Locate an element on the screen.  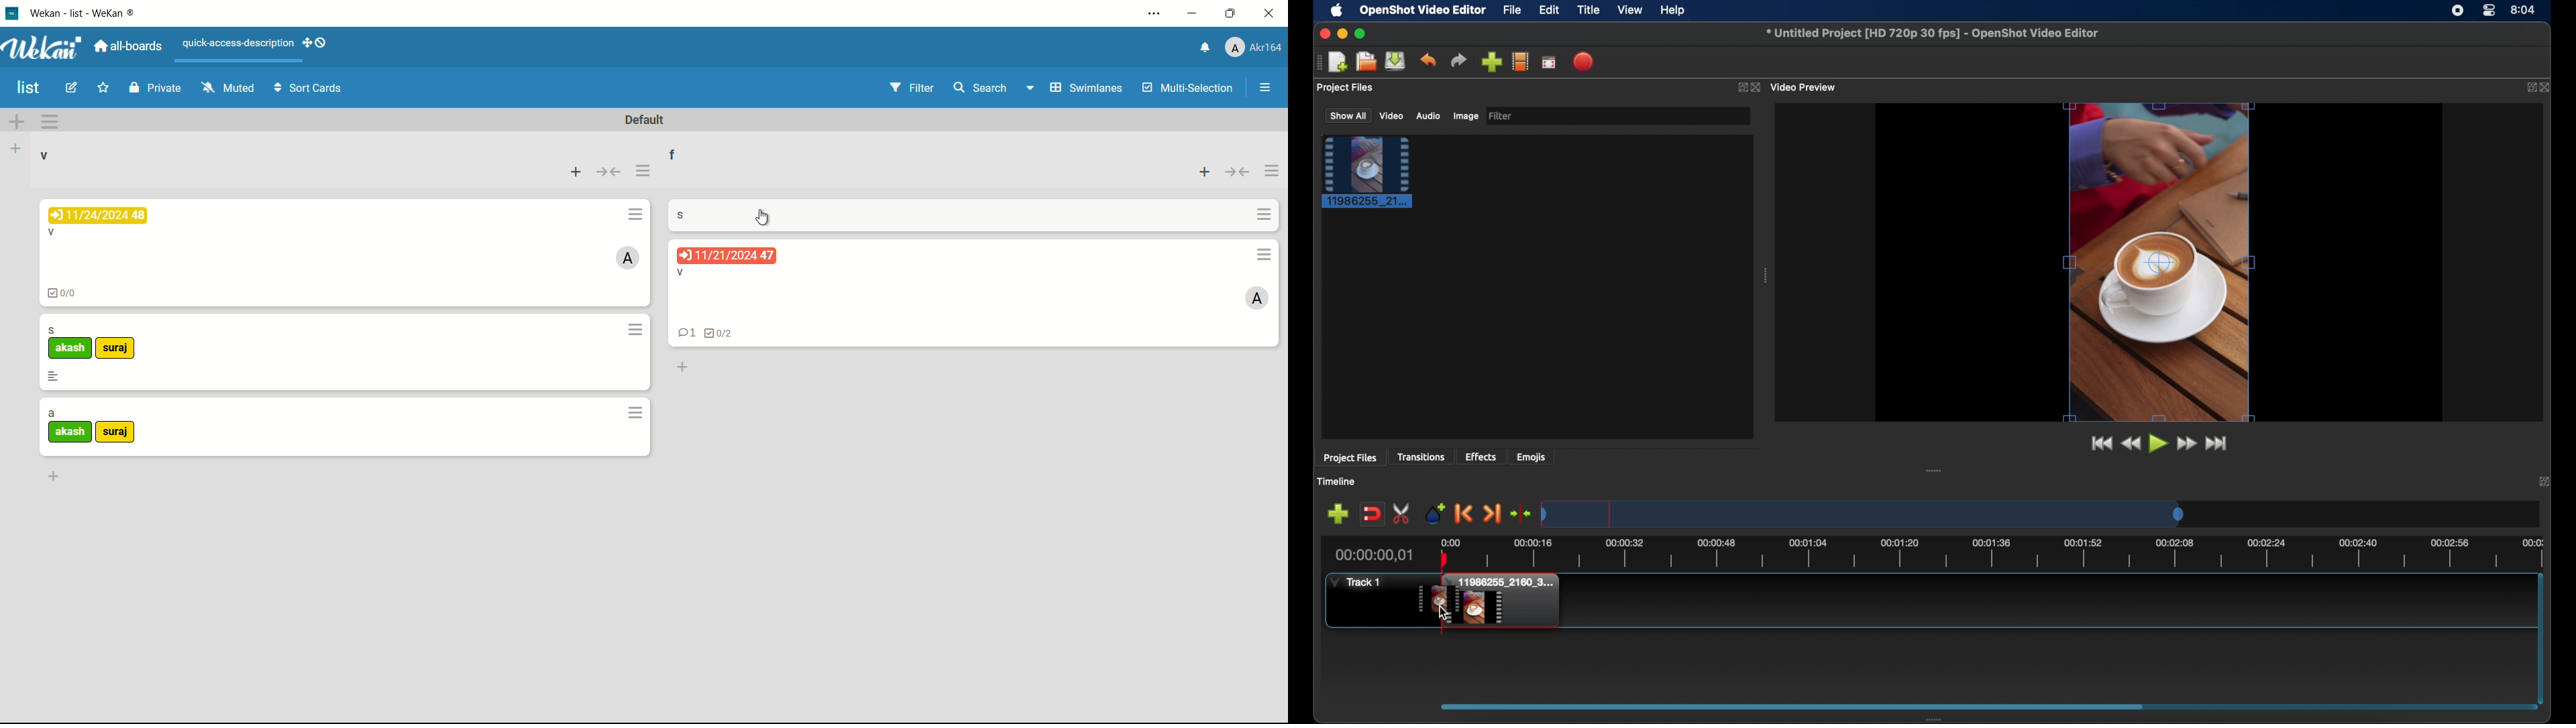
show/hide sidebar is located at coordinates (1266, 87).